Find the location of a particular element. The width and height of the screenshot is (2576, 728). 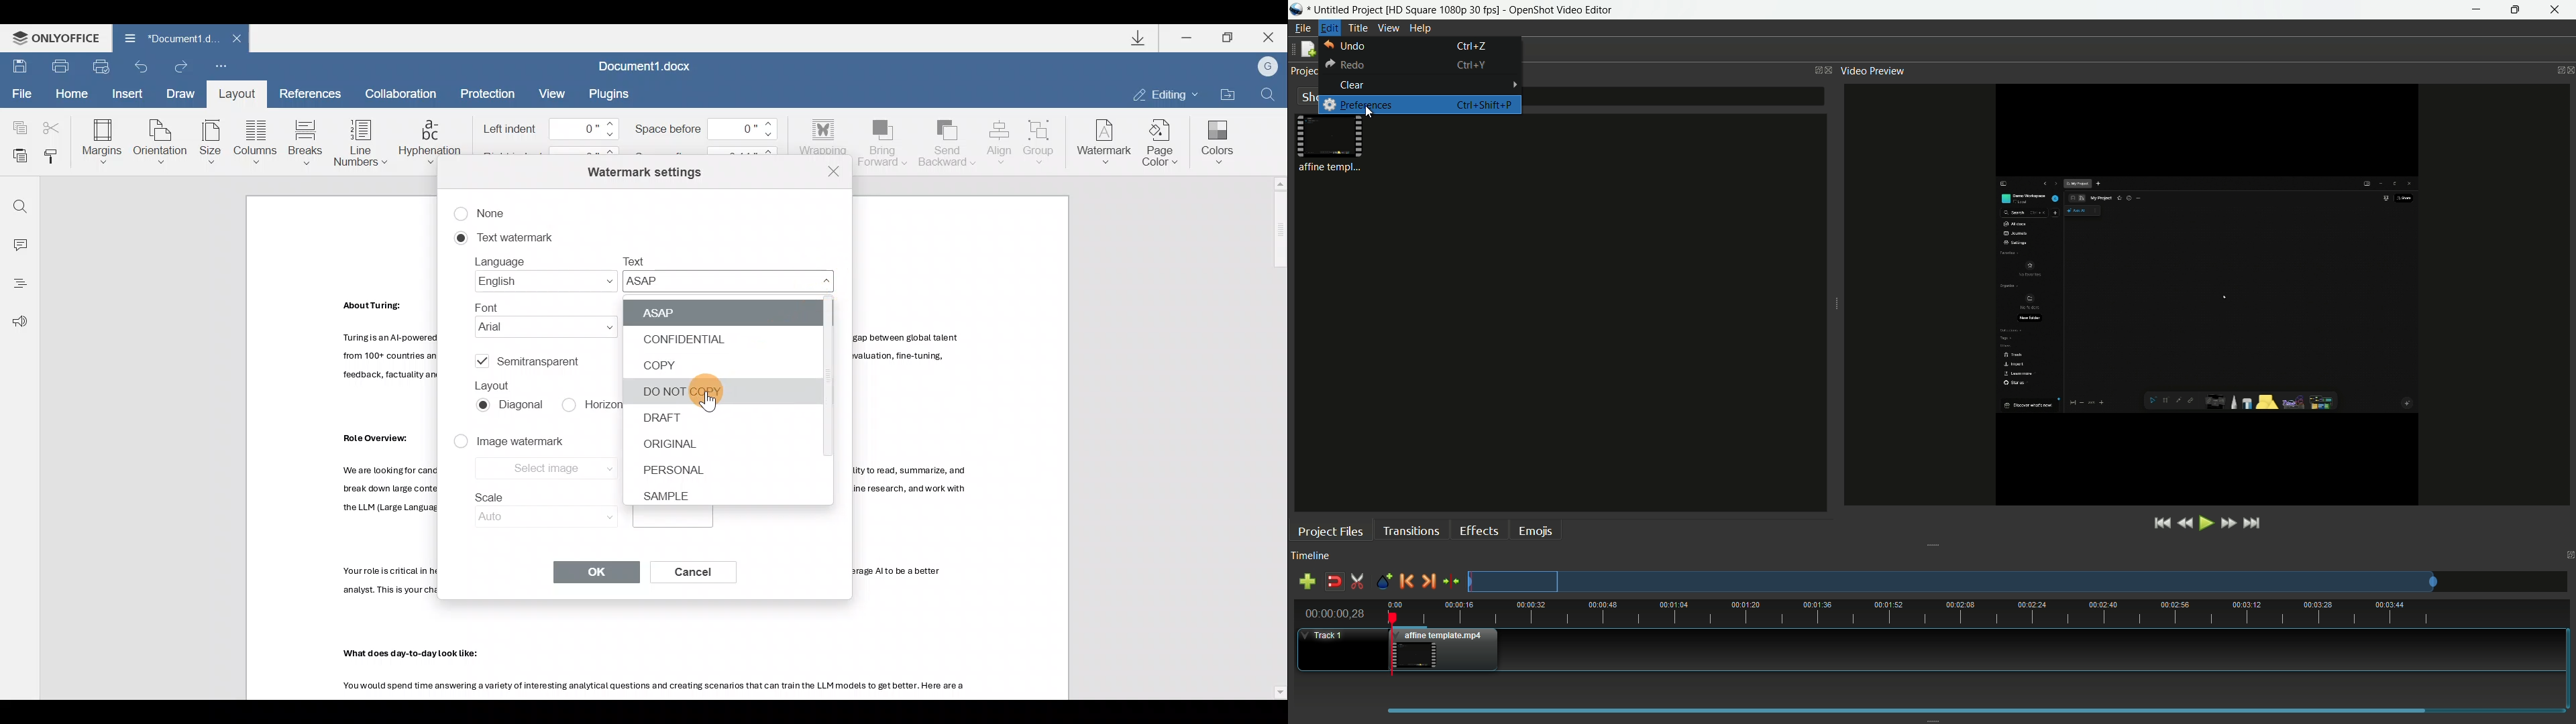

Plugins is located at coordinates (612, 94).